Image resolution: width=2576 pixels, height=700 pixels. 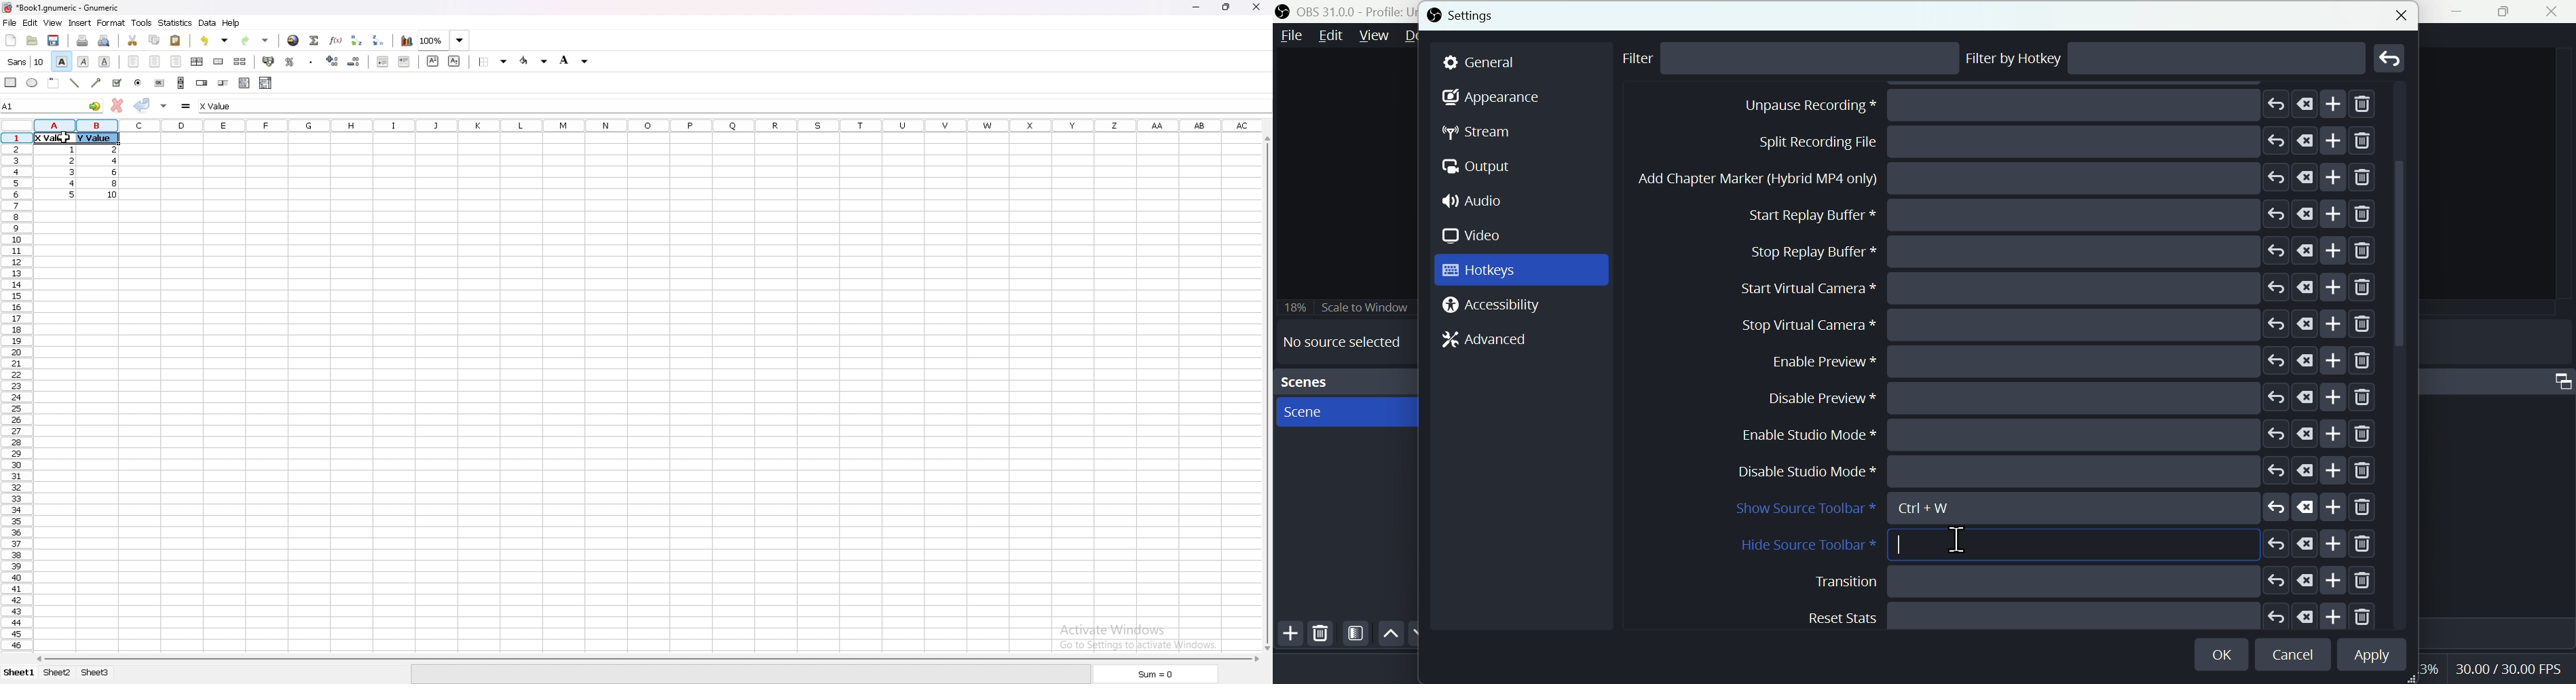 What do you see at coordinates (312, 61) in the screenshot?
I see `thousands separator` at bounding box center [312, 61].